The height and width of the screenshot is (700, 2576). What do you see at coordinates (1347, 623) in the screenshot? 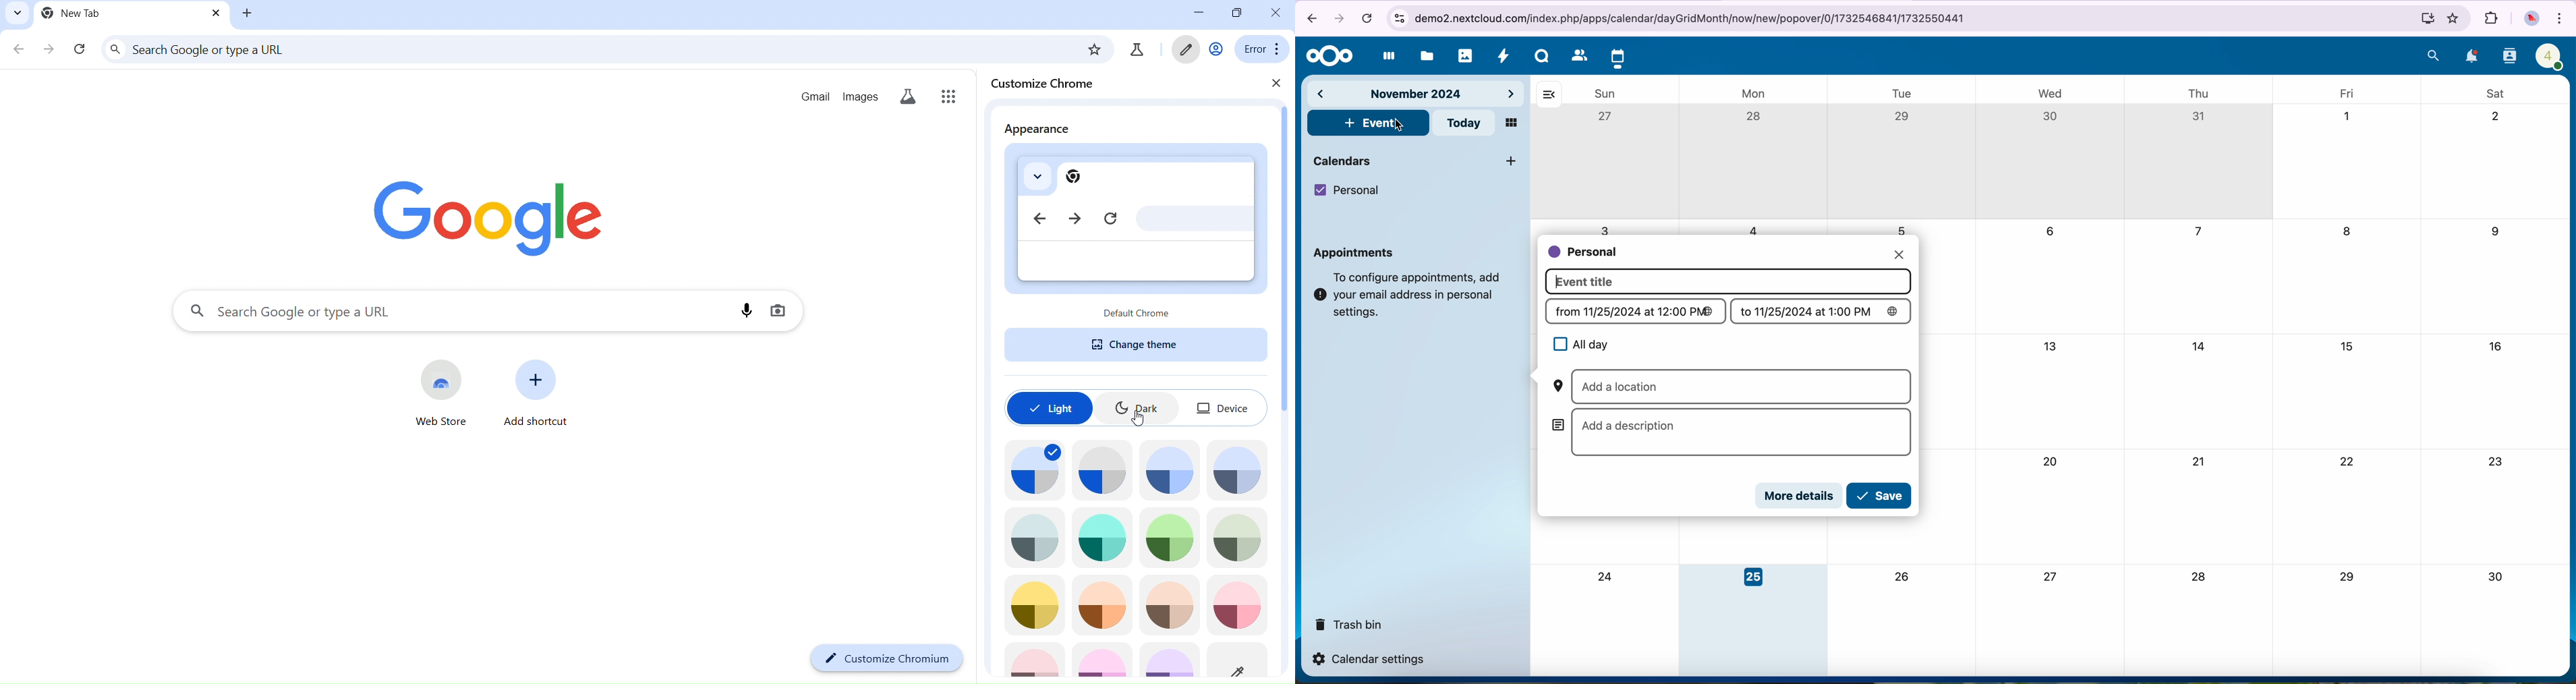
I see `trash bin` at bounding box center [1347, 623].